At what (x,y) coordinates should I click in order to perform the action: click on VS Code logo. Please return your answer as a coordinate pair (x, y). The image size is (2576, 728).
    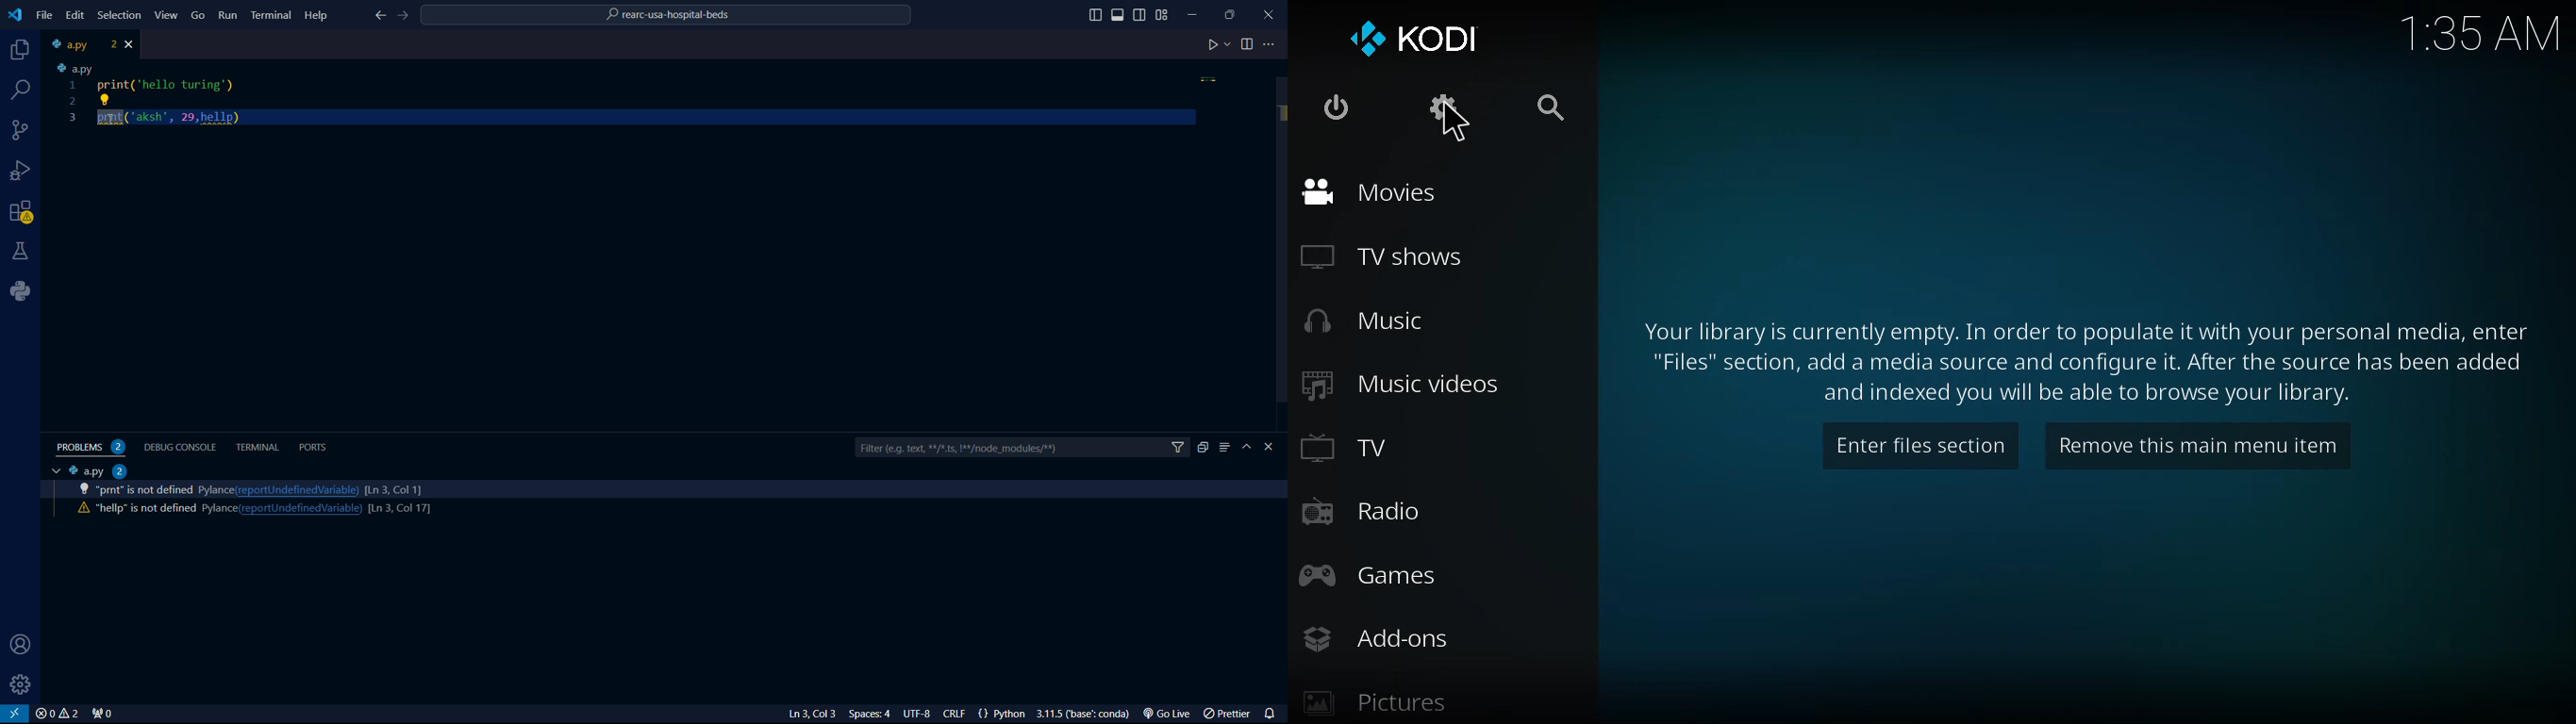
    Looking at the image, I should click on (13, 13).